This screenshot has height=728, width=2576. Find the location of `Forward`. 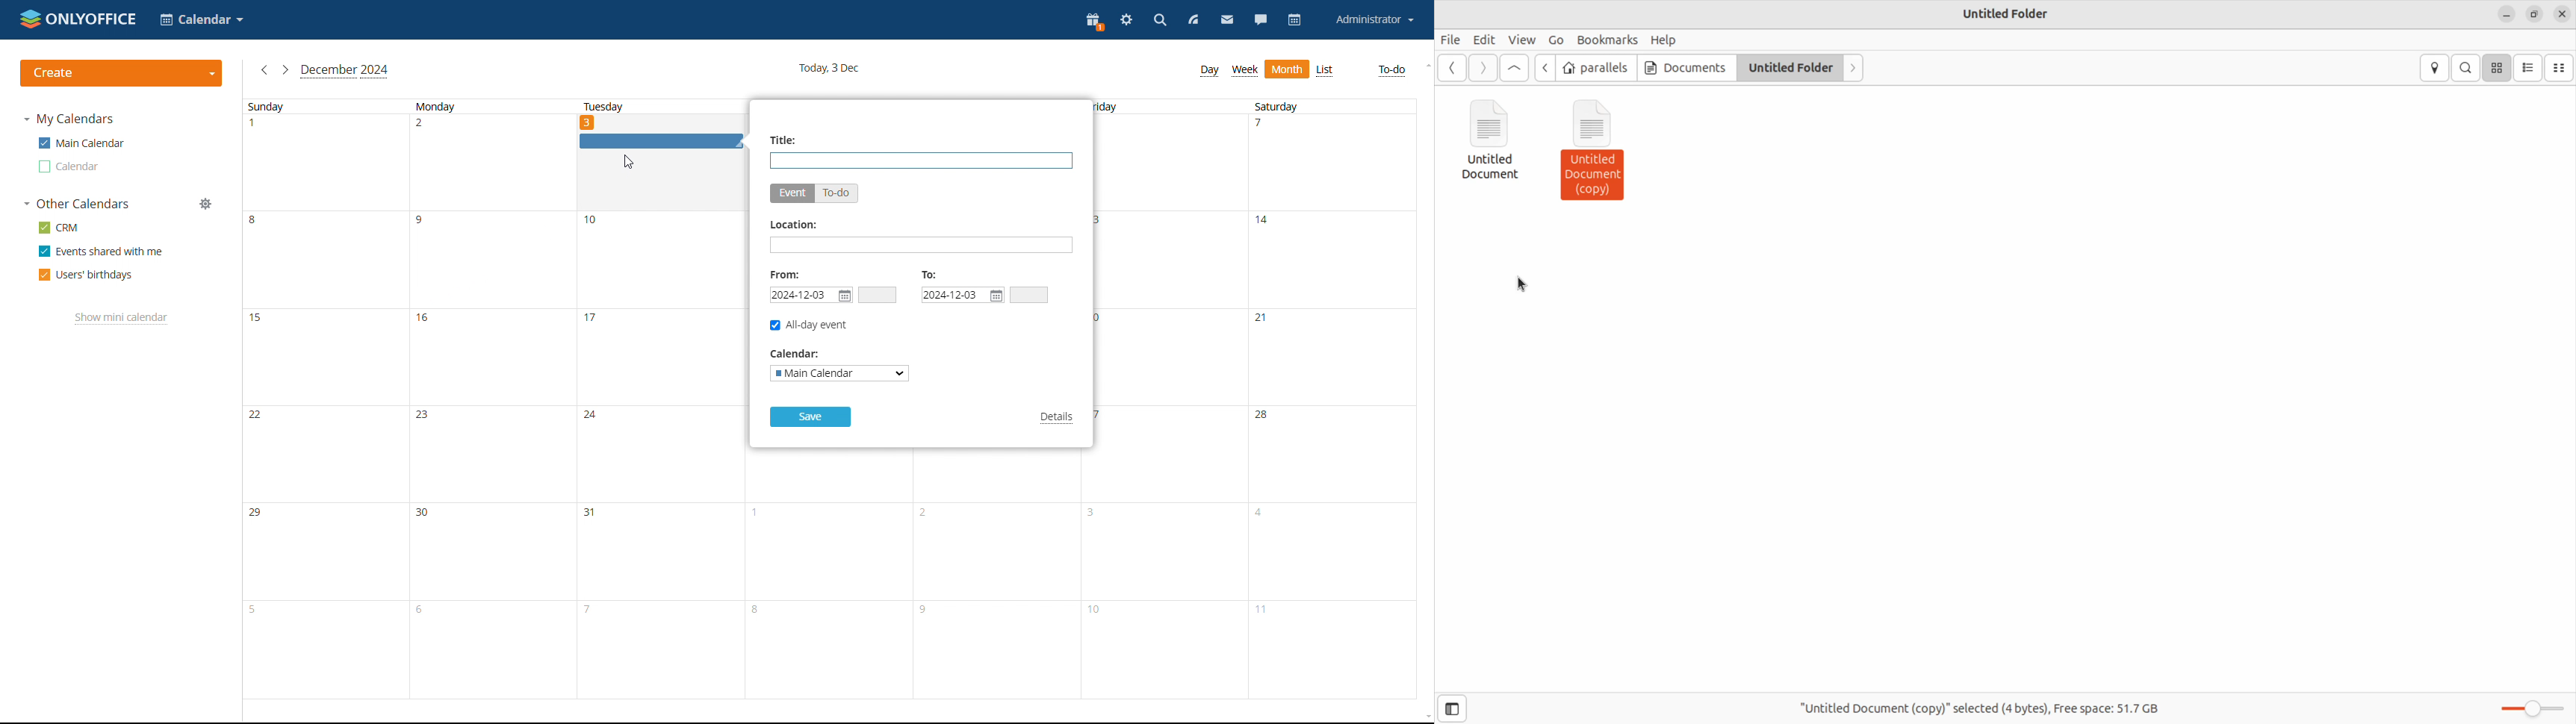

Forward is located at coordinates (1483, 68).